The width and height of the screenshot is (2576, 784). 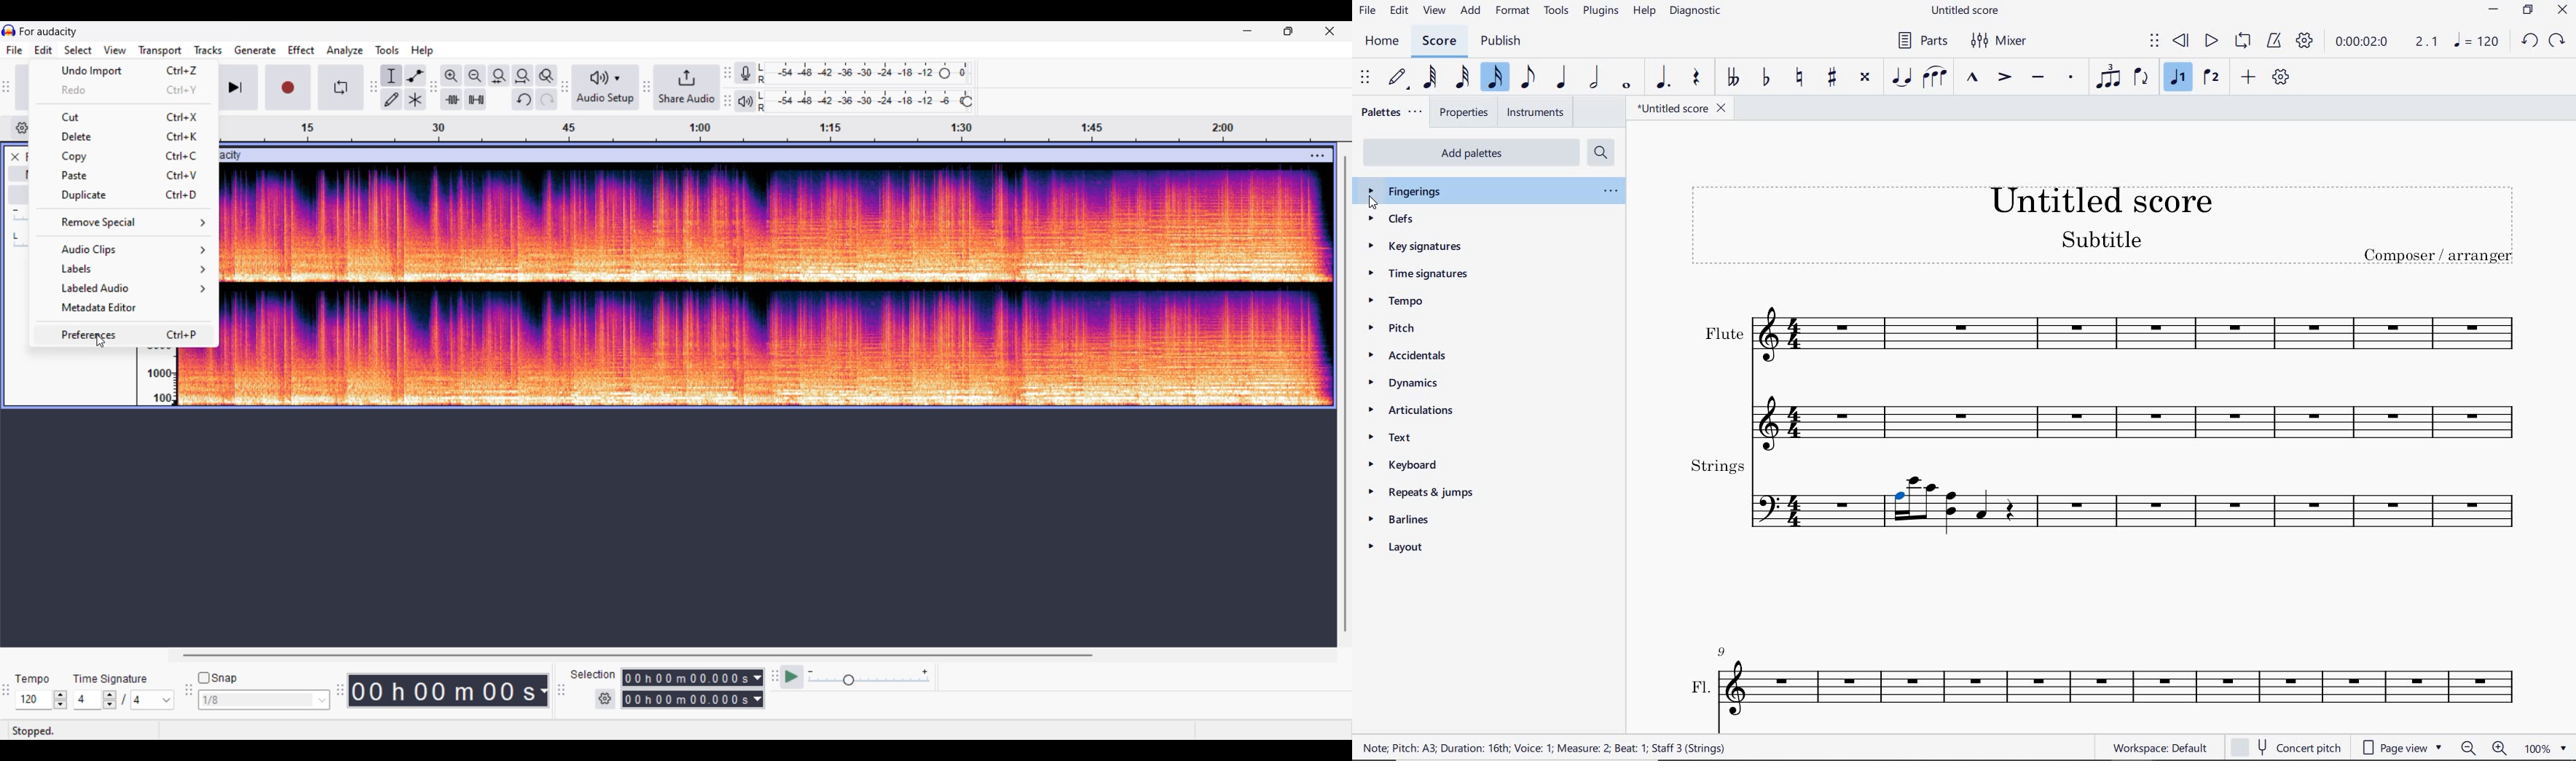 What do you see at coordinates (125, 268) in the screenshot?
I see `Label options ` at bounding box center [125, 268].